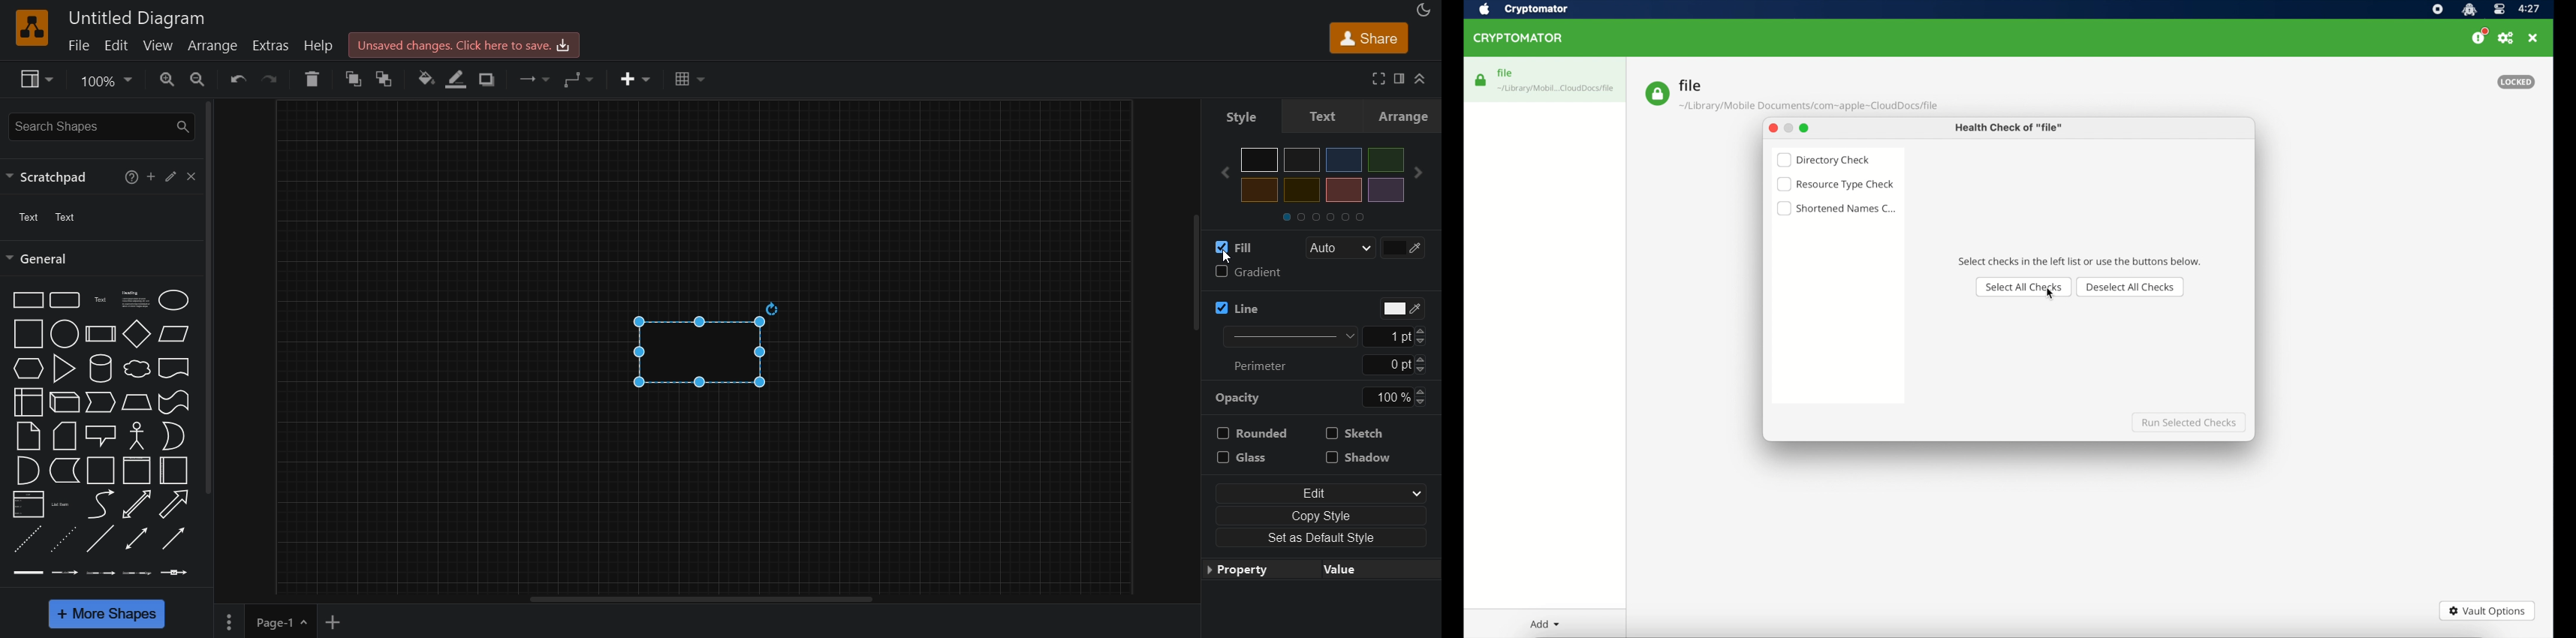  I want to click on add dropdown, so click(1543, 624).